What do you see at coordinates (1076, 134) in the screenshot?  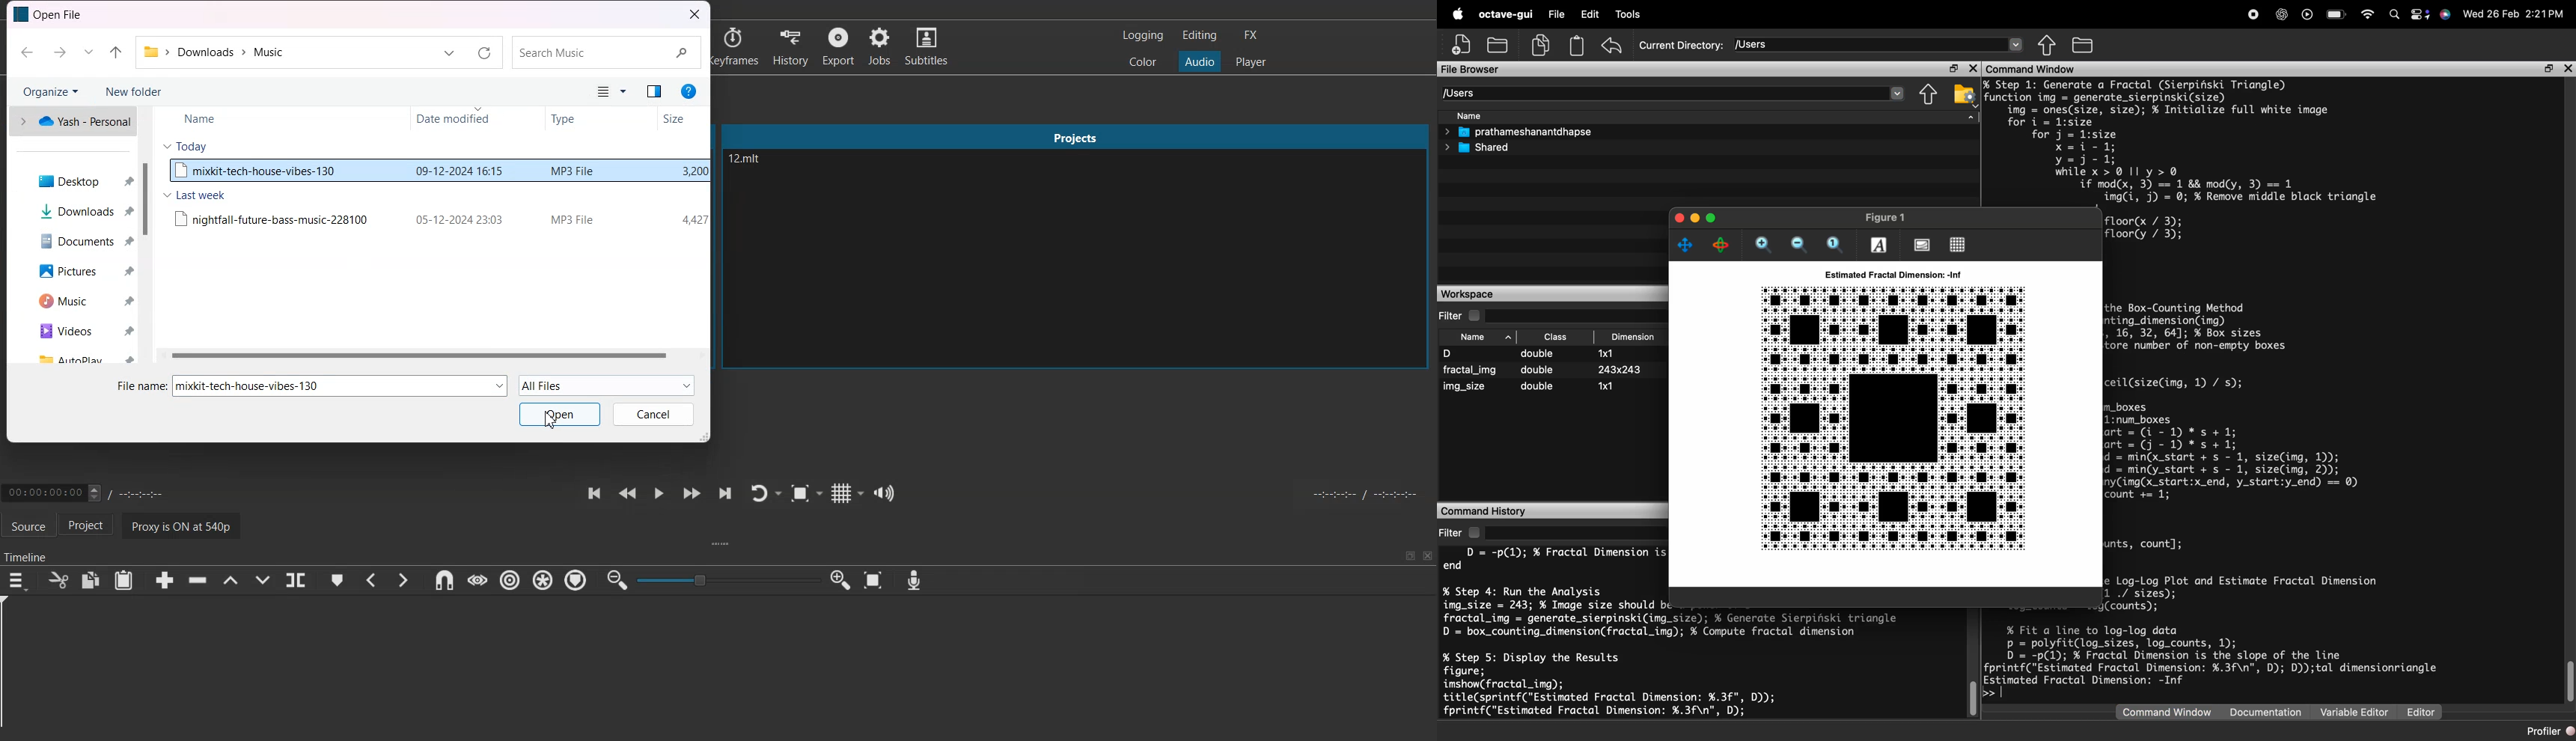 I see `Project` at bounding box center [1076, 134].